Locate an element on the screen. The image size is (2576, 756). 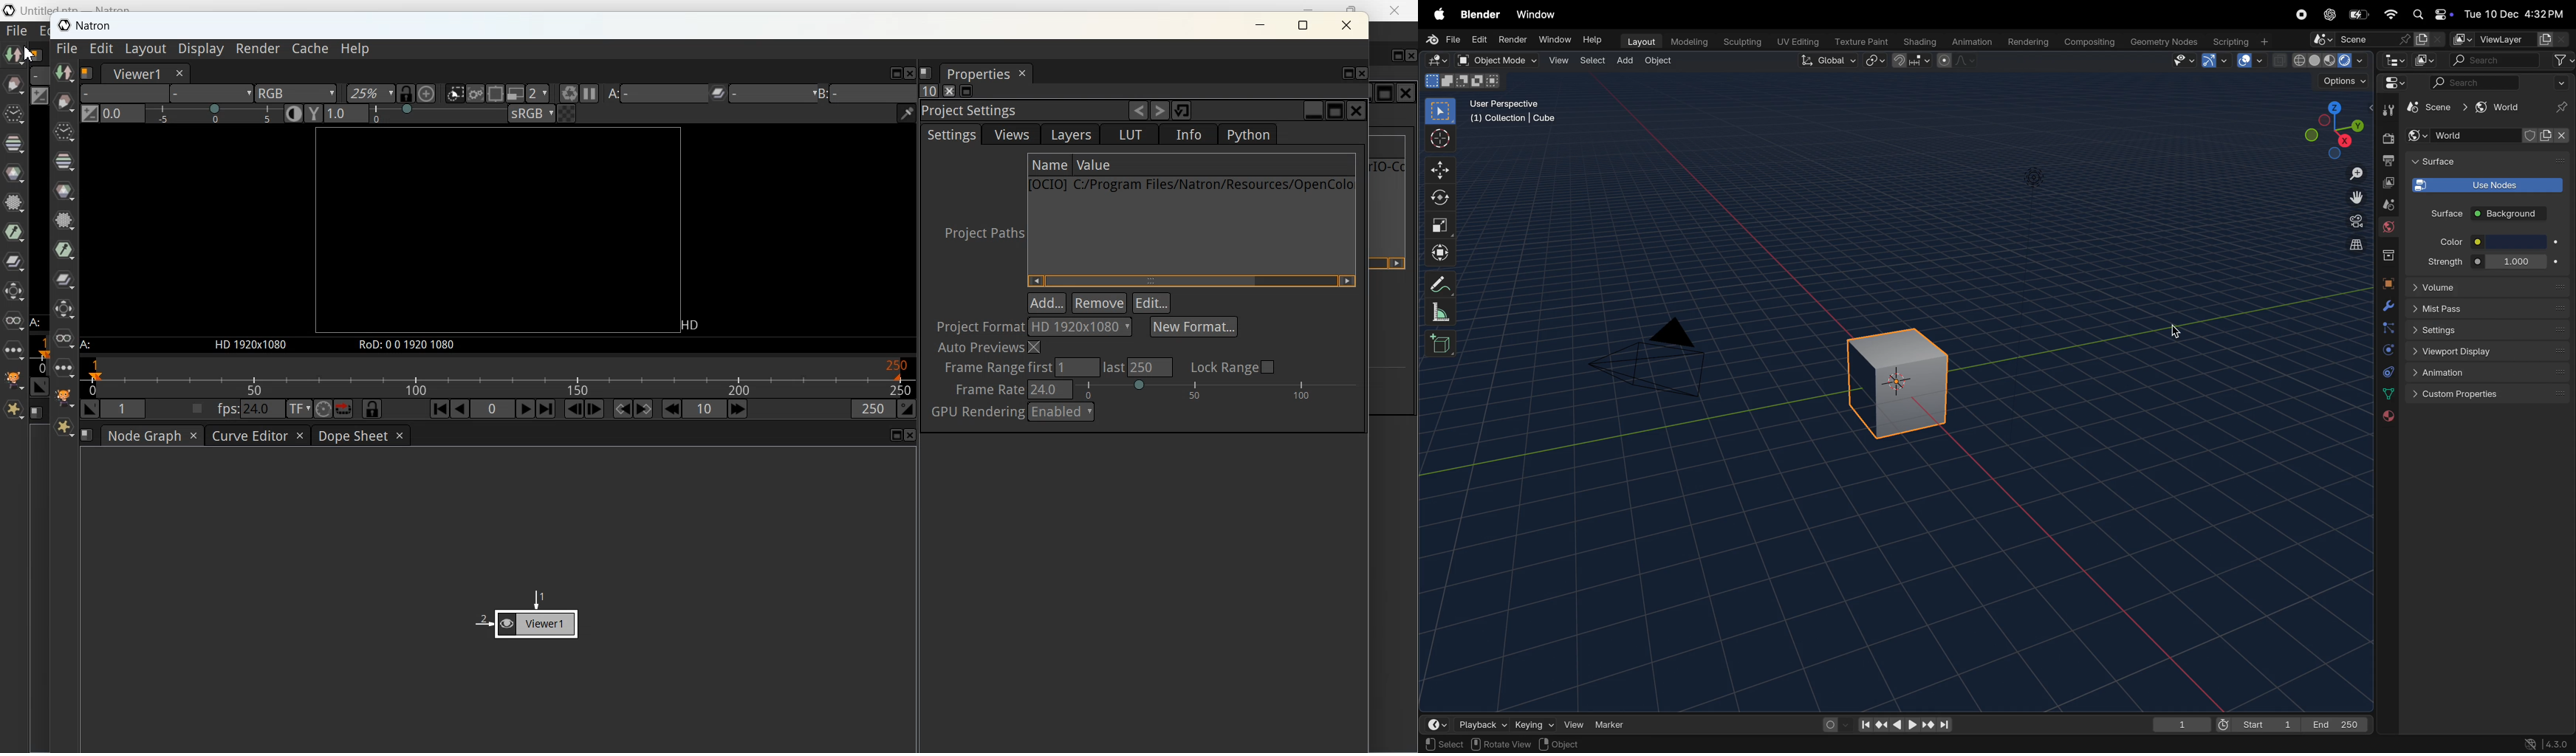
select is located at coordinates (1590, 61).